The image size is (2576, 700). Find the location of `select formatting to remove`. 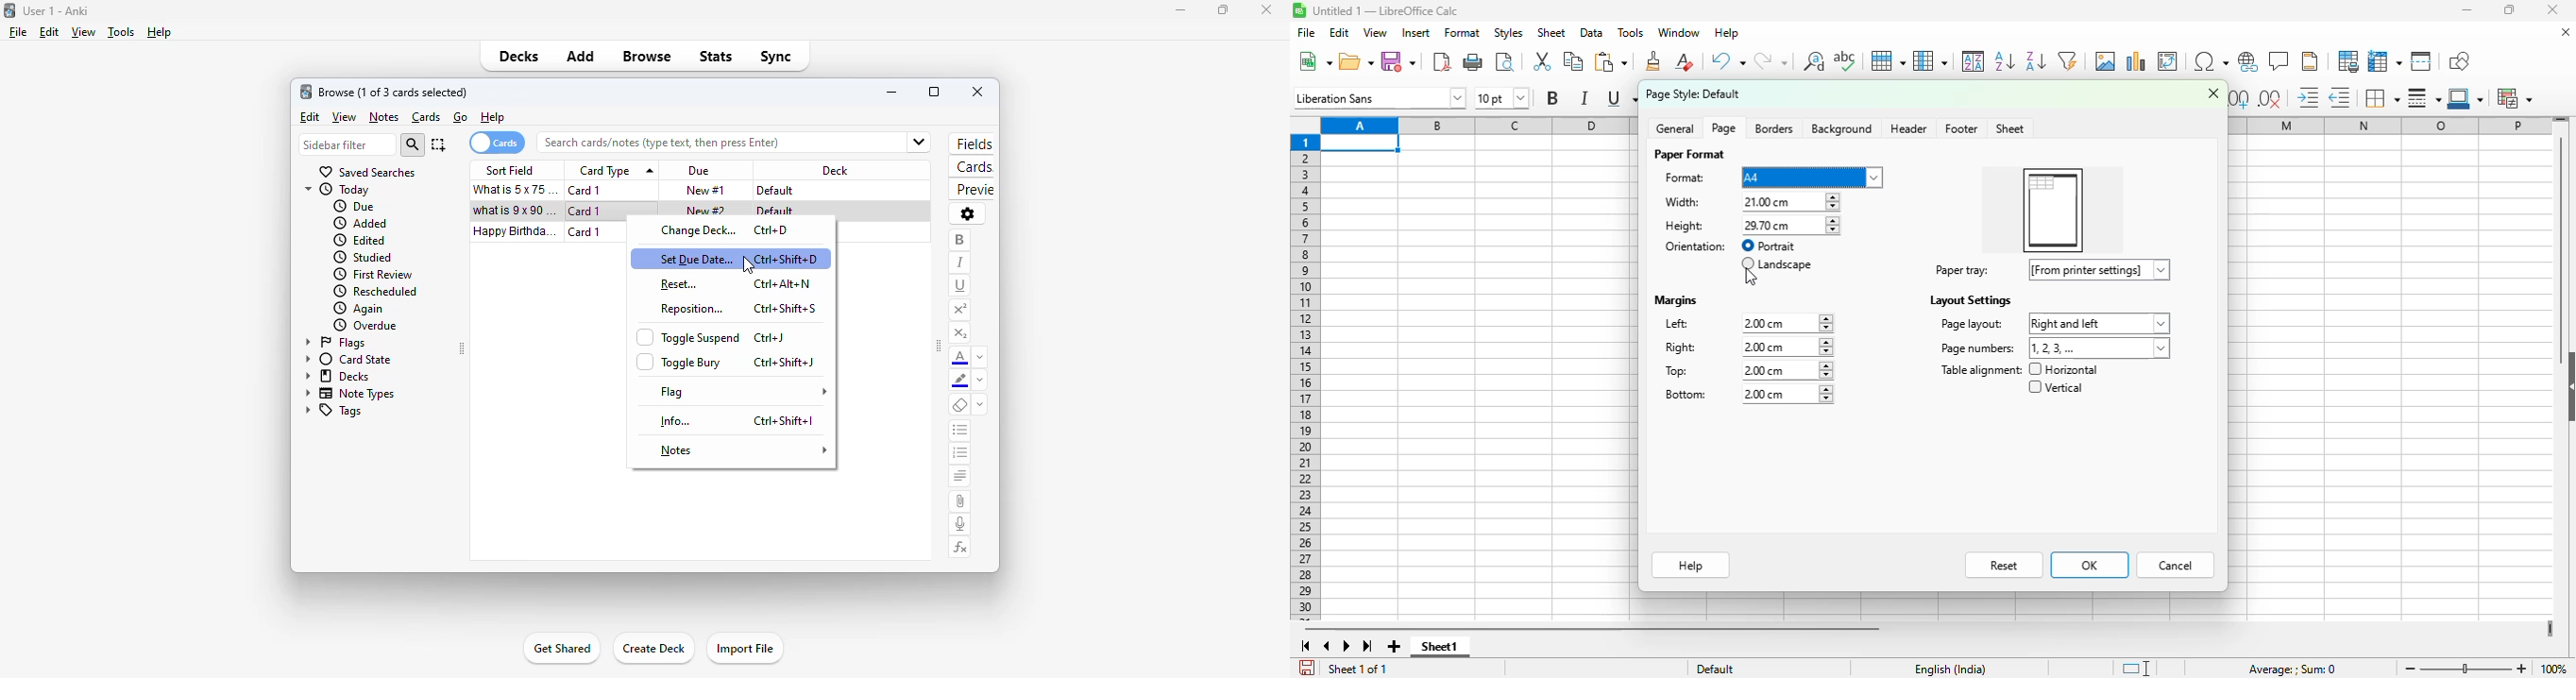

select formatting to remove is located at coordinates (980, 405).